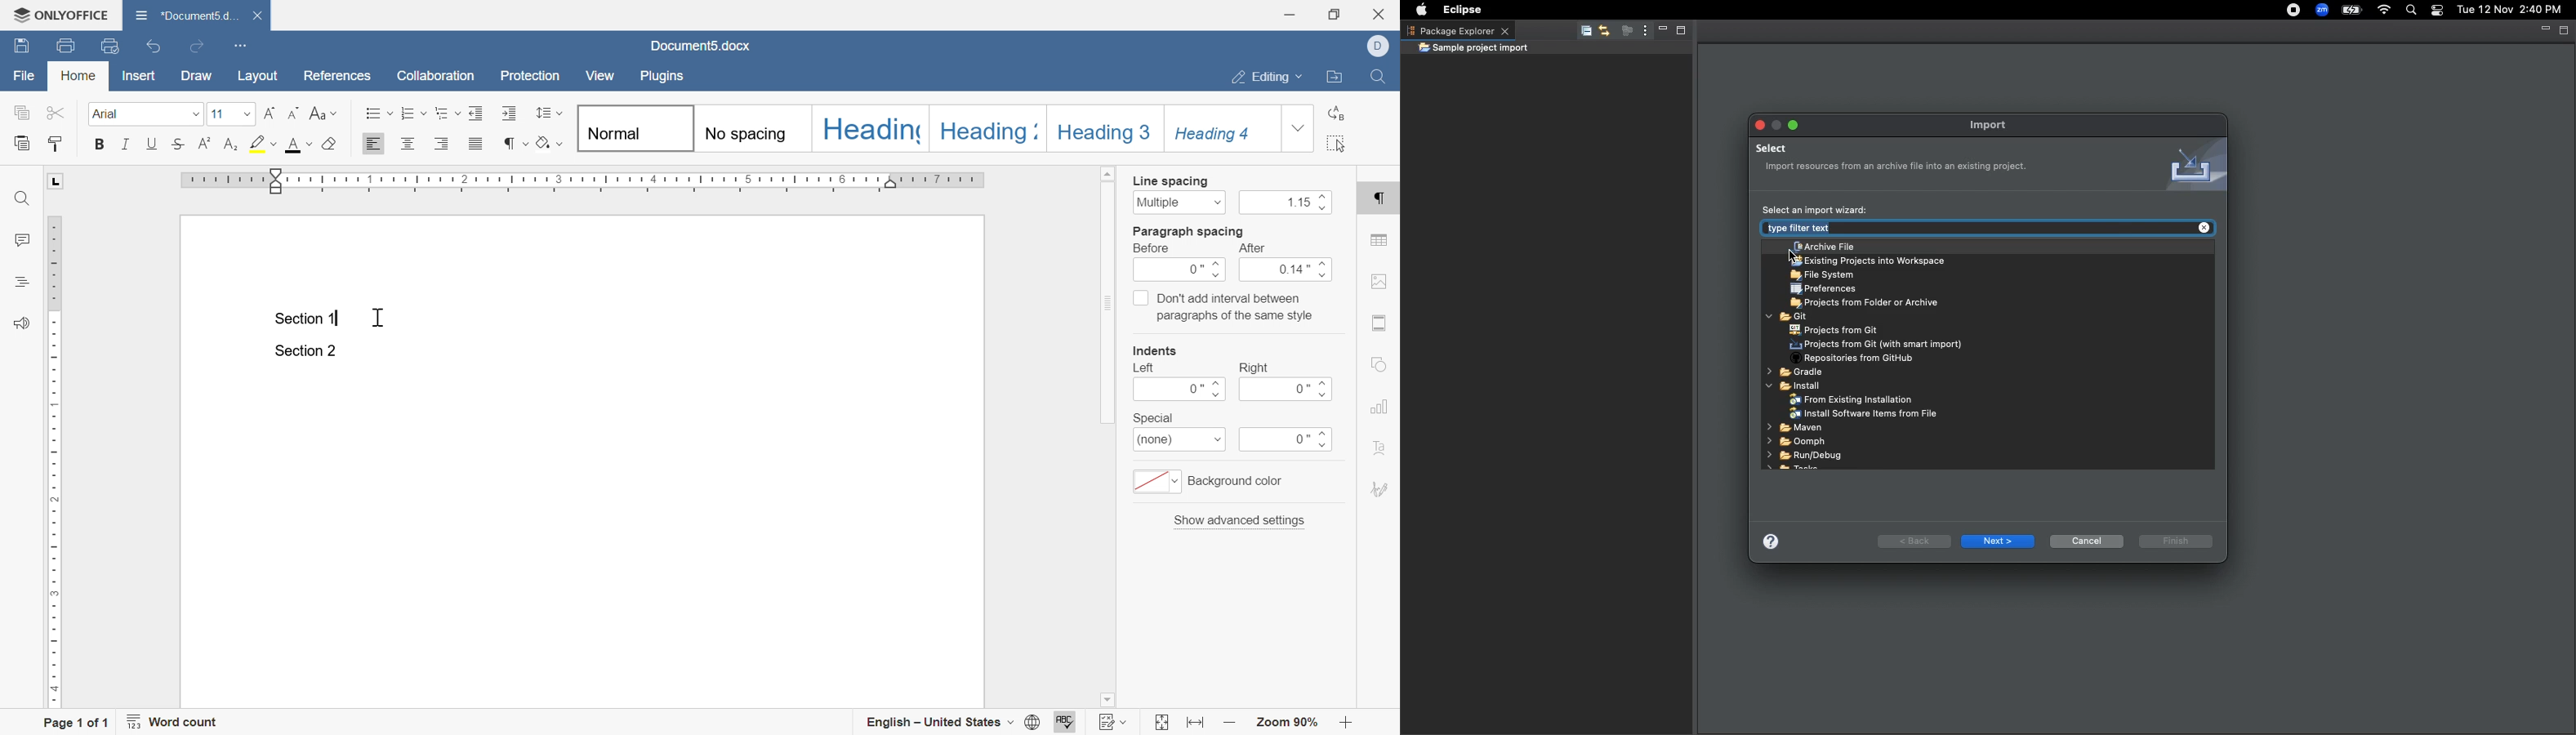 Image resolution: width=2576 pixels, height=756 pixels. I want to click on line spacing, so click(1171, 182).